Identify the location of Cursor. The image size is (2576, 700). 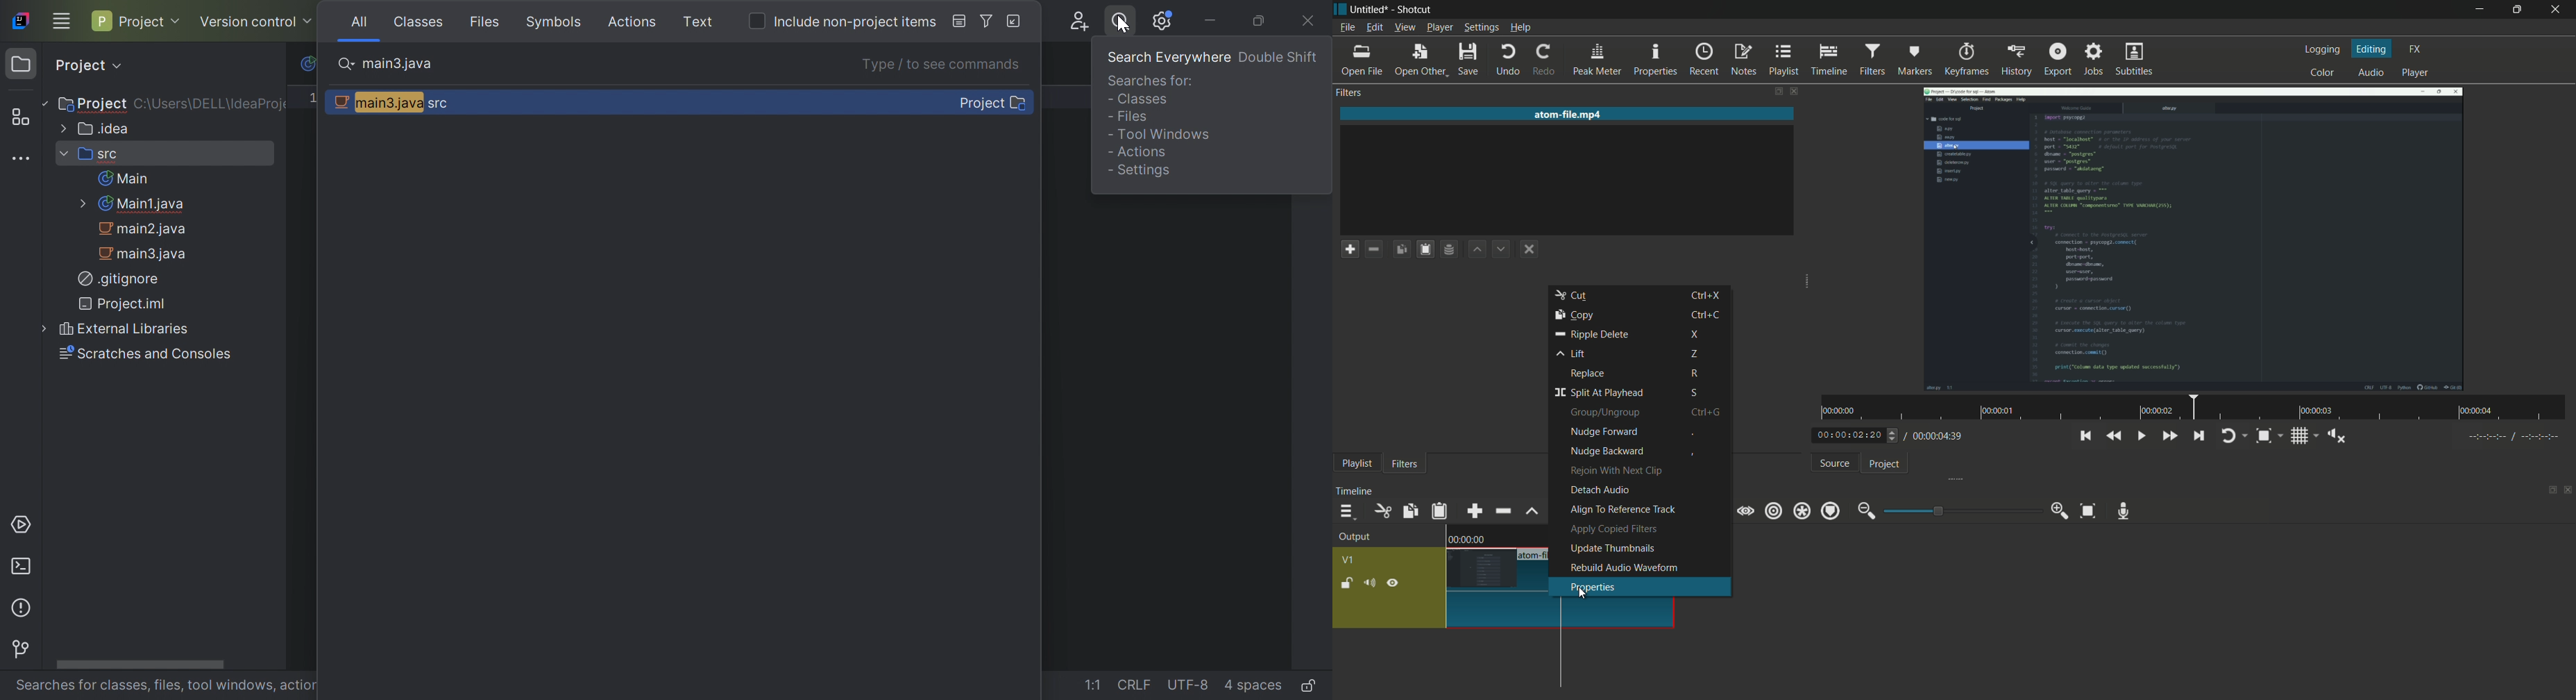
(1124, 27).